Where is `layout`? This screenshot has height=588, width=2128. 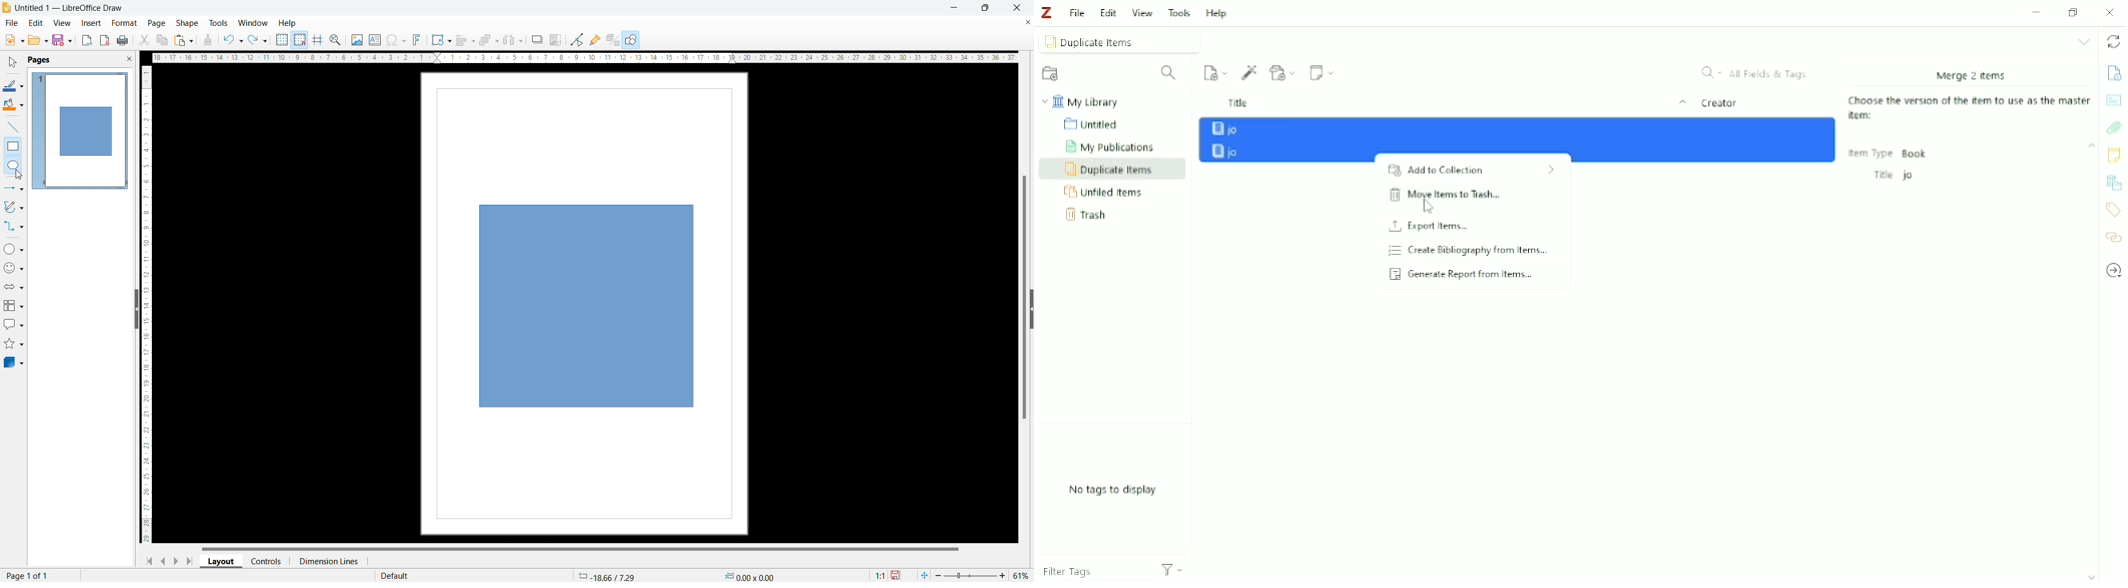
layout is located at coordinates (221, 562).